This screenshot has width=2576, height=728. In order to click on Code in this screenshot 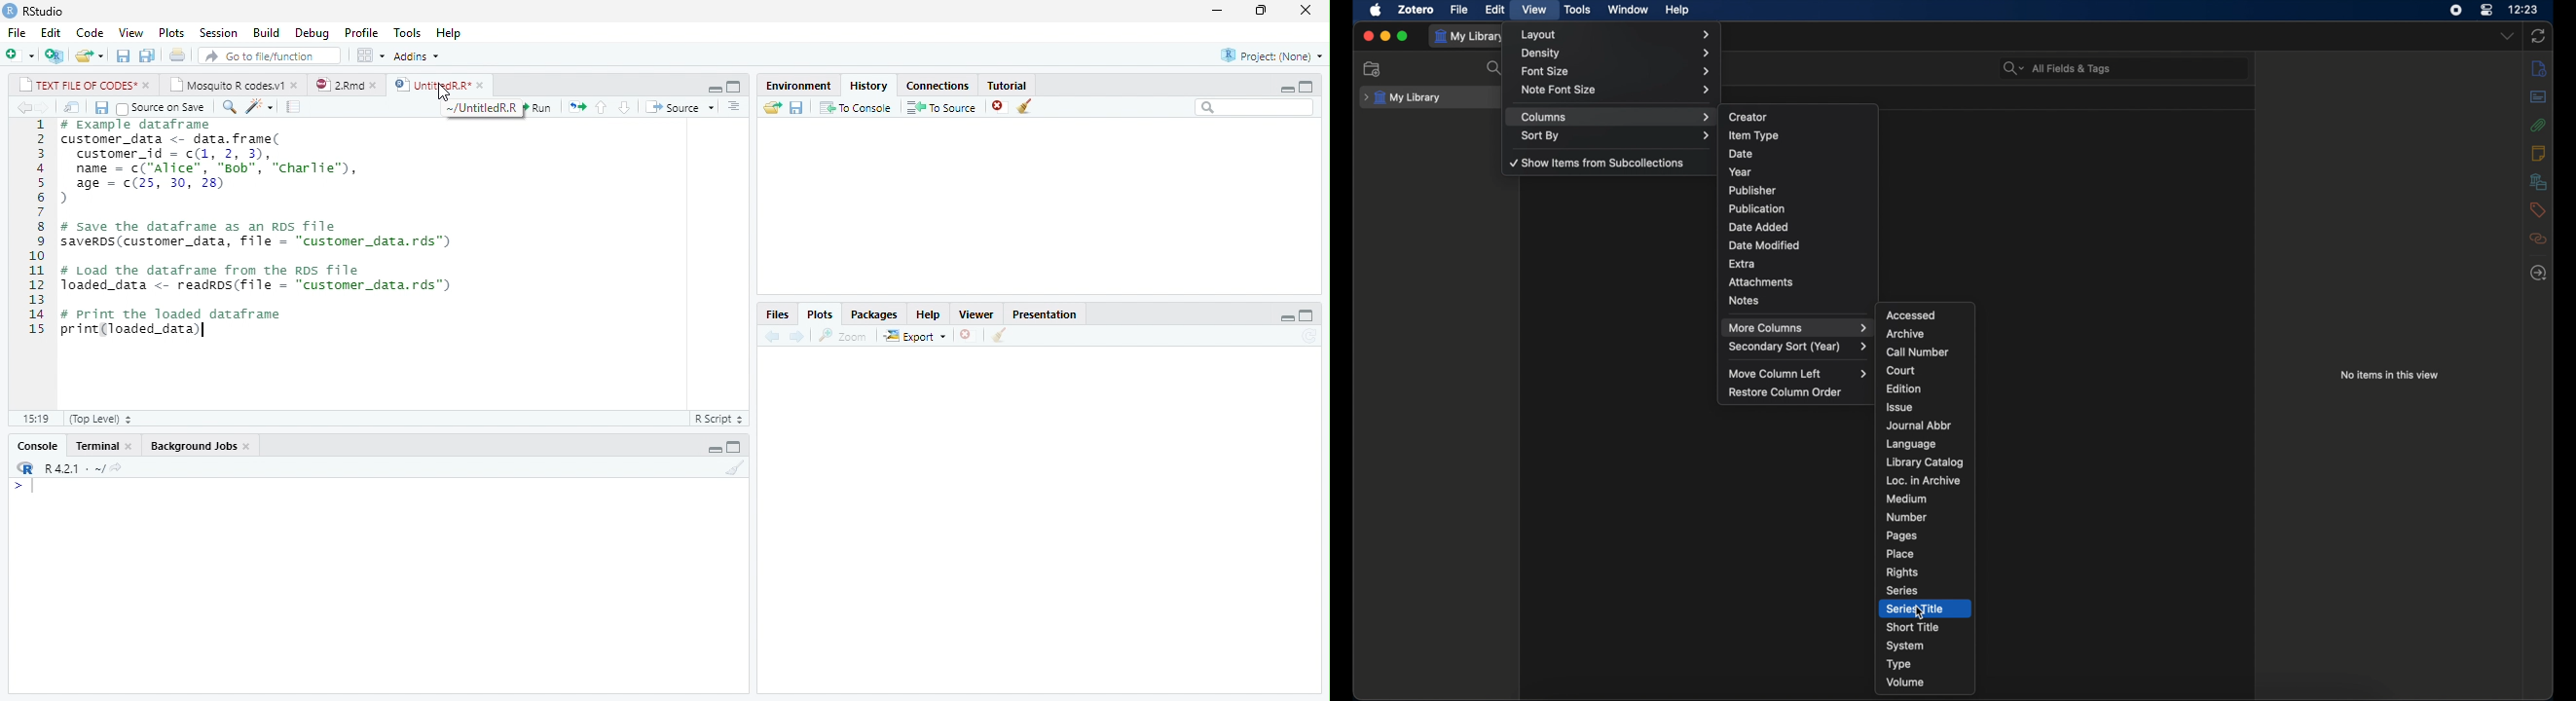, I will do `click(90, 33)`.